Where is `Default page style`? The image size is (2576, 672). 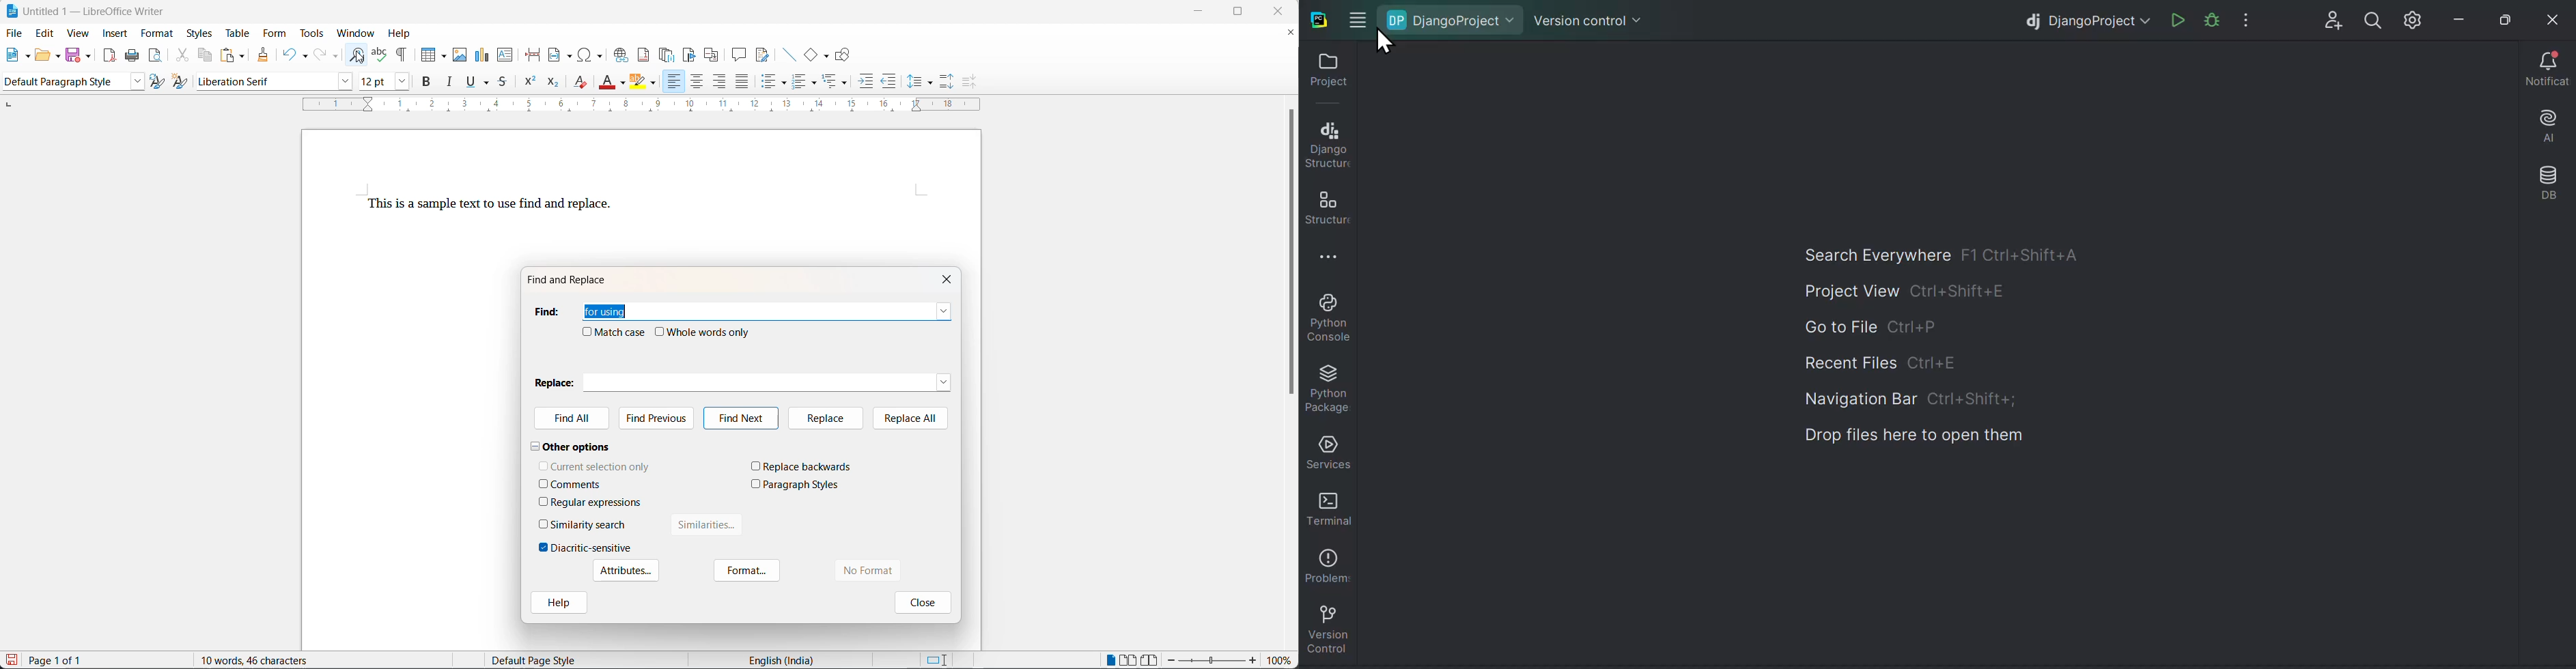
Default page style is located at coordinates (543, 660).